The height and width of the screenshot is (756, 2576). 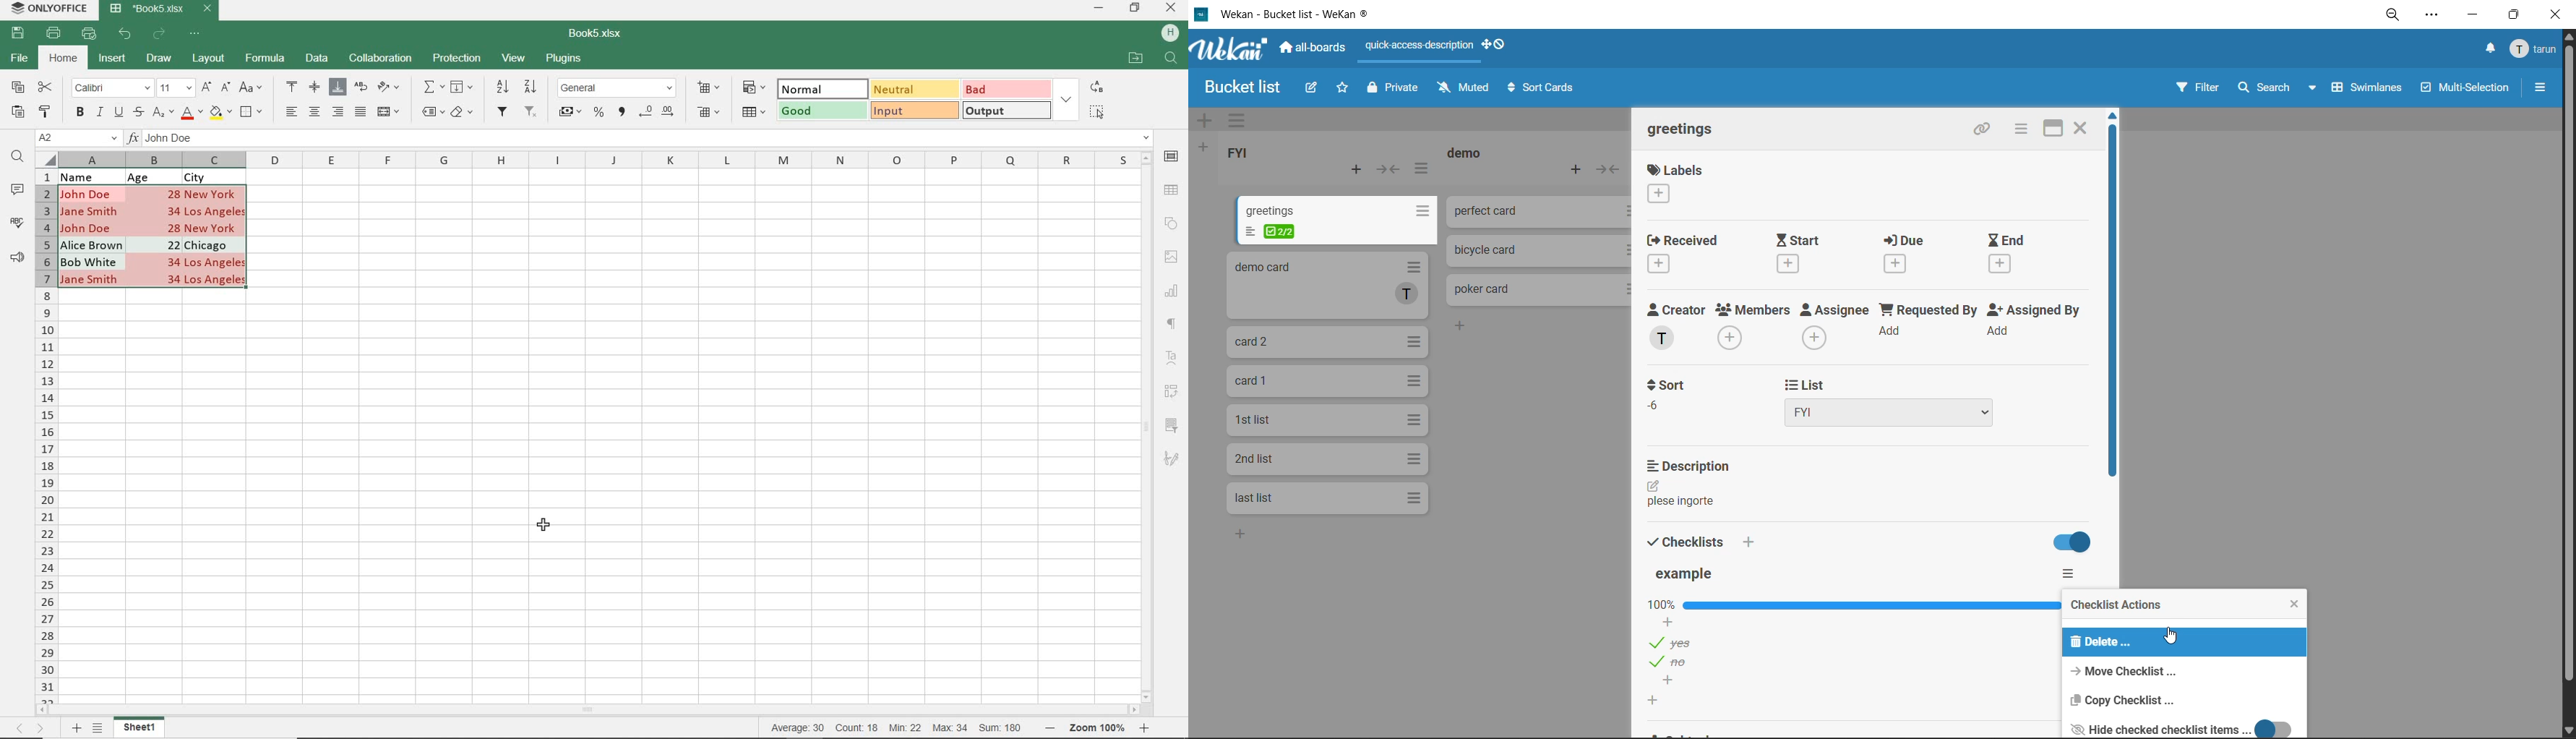 I want to click on CHANGE DECIMAL PLACE, so click(x=656, y=113).